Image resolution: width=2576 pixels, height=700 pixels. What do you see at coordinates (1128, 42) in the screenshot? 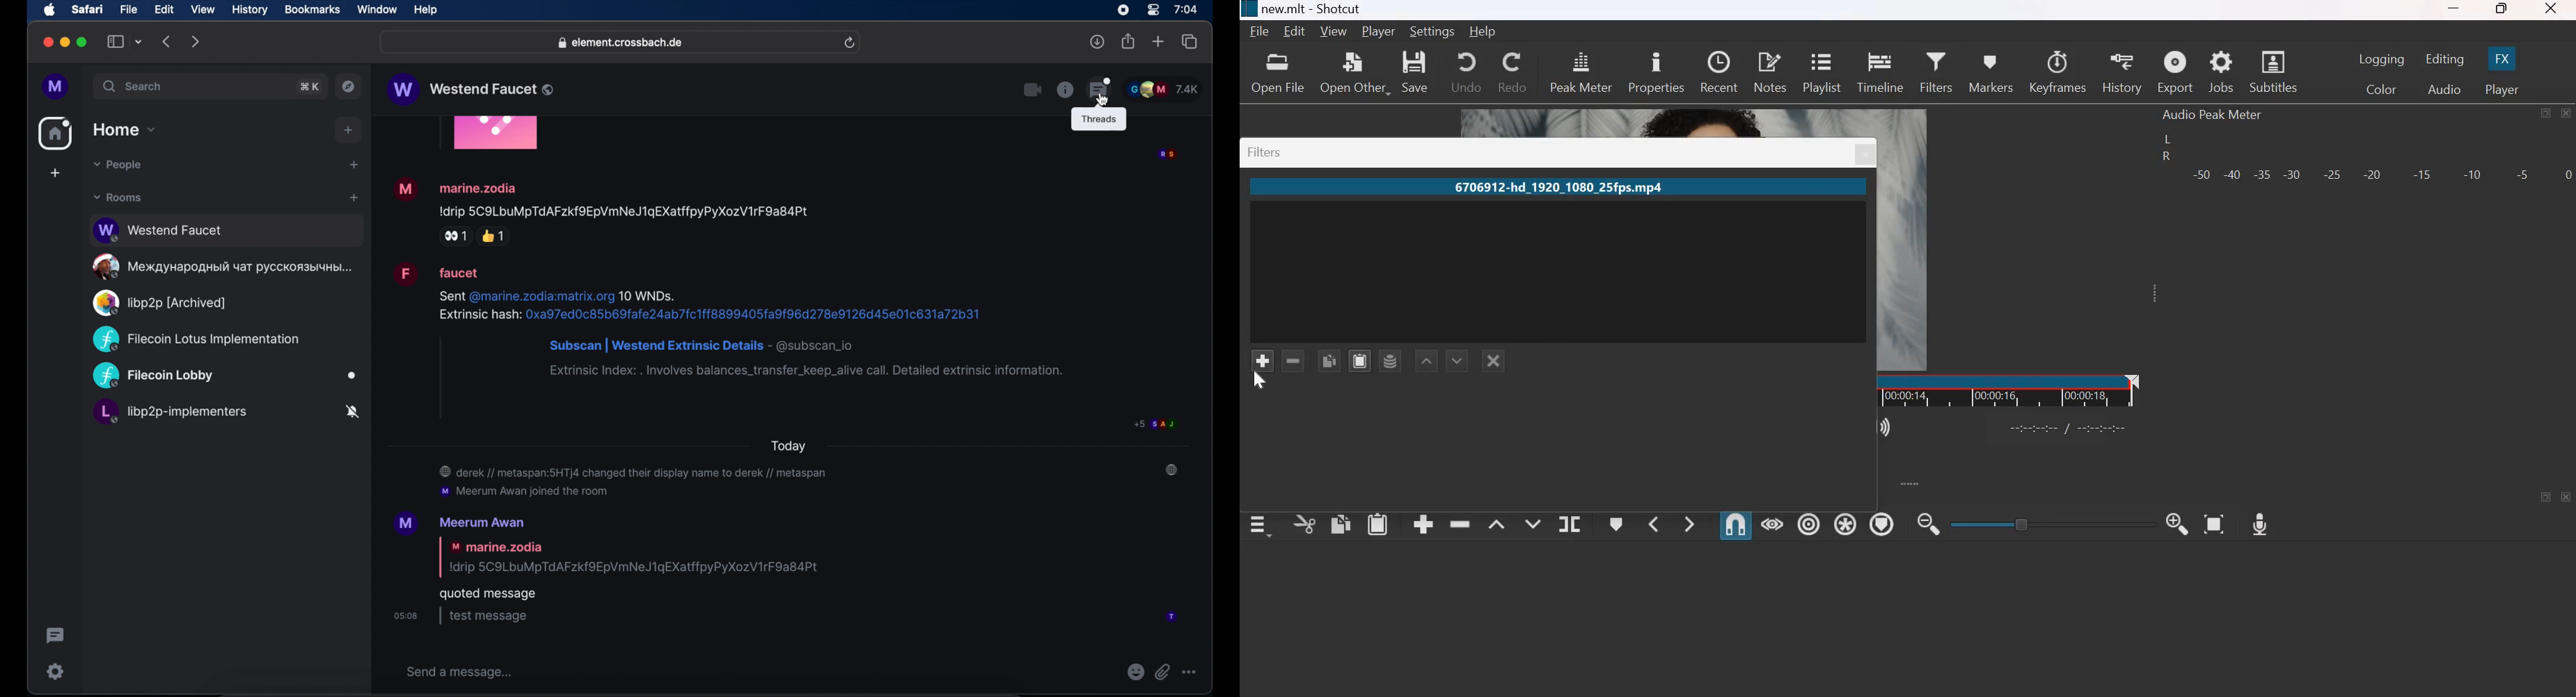
I see `share` at bounding box center [1128, 42].